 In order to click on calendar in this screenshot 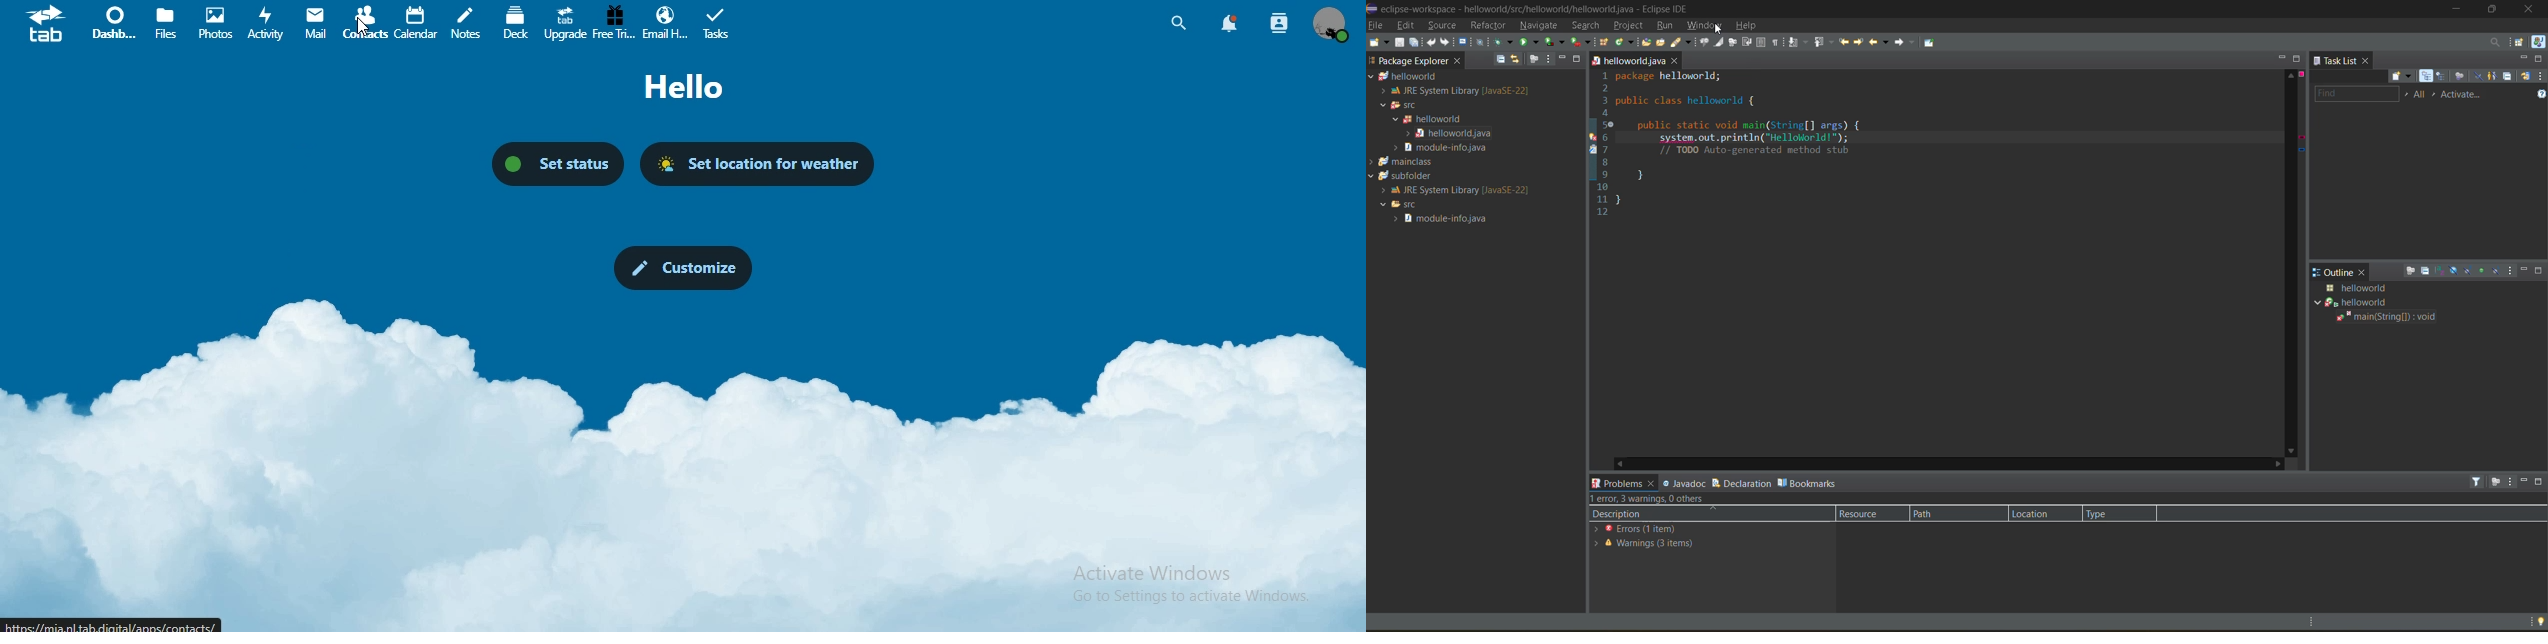, I will do `click(417, 23)`.